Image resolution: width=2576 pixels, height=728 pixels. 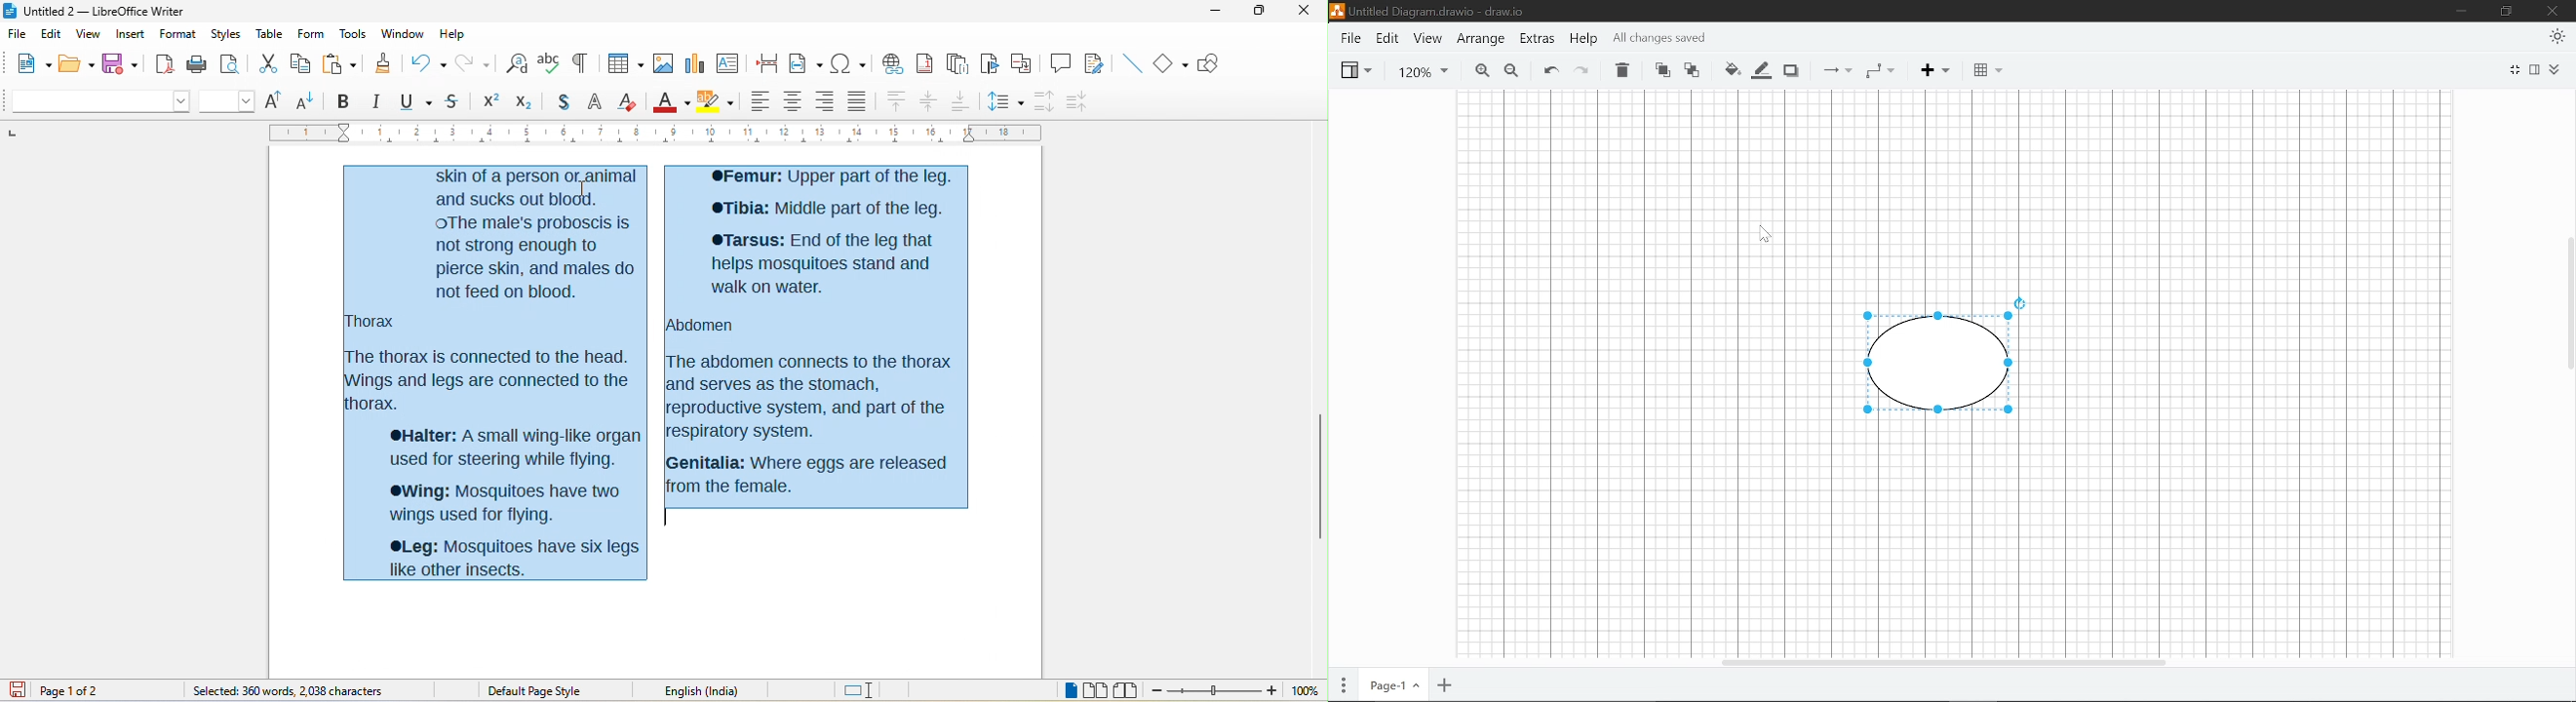 What do you see at coordinates (450, 30) in the screenshot?
I see `help` at bounding box center [450, 30].